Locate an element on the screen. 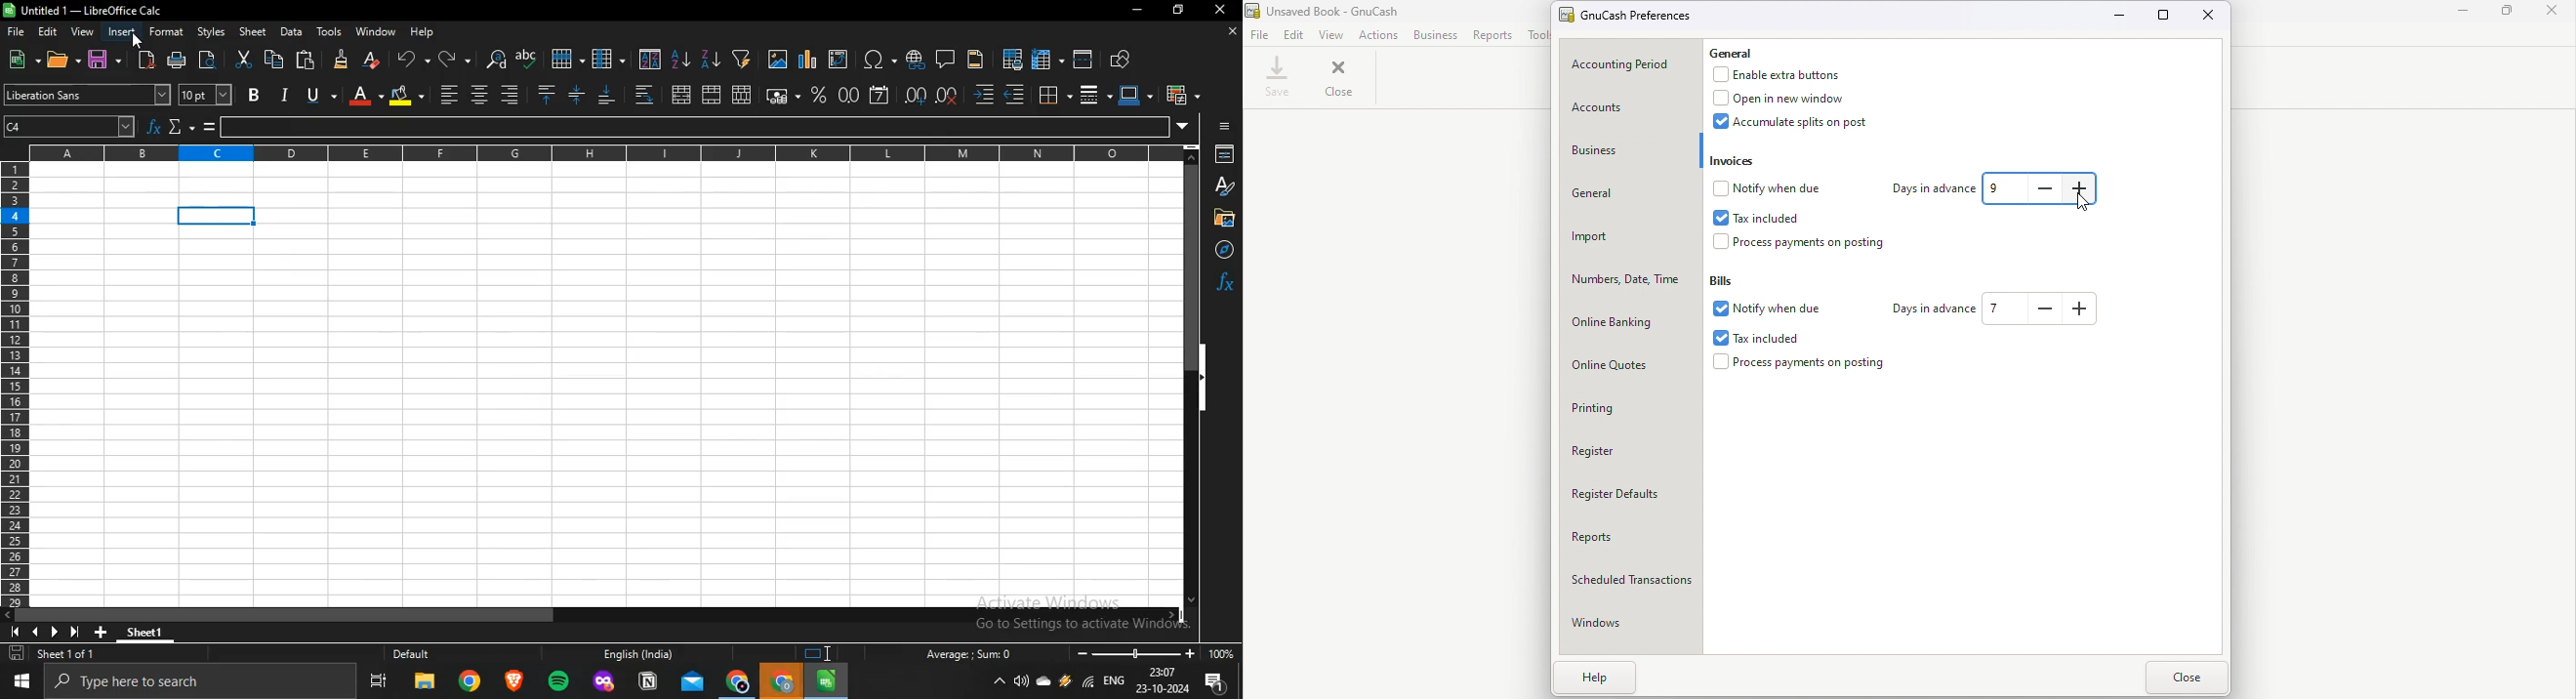 This screenshot has width=2576, height=700. GnuCash preferences is located at coordinates (1630, 15).